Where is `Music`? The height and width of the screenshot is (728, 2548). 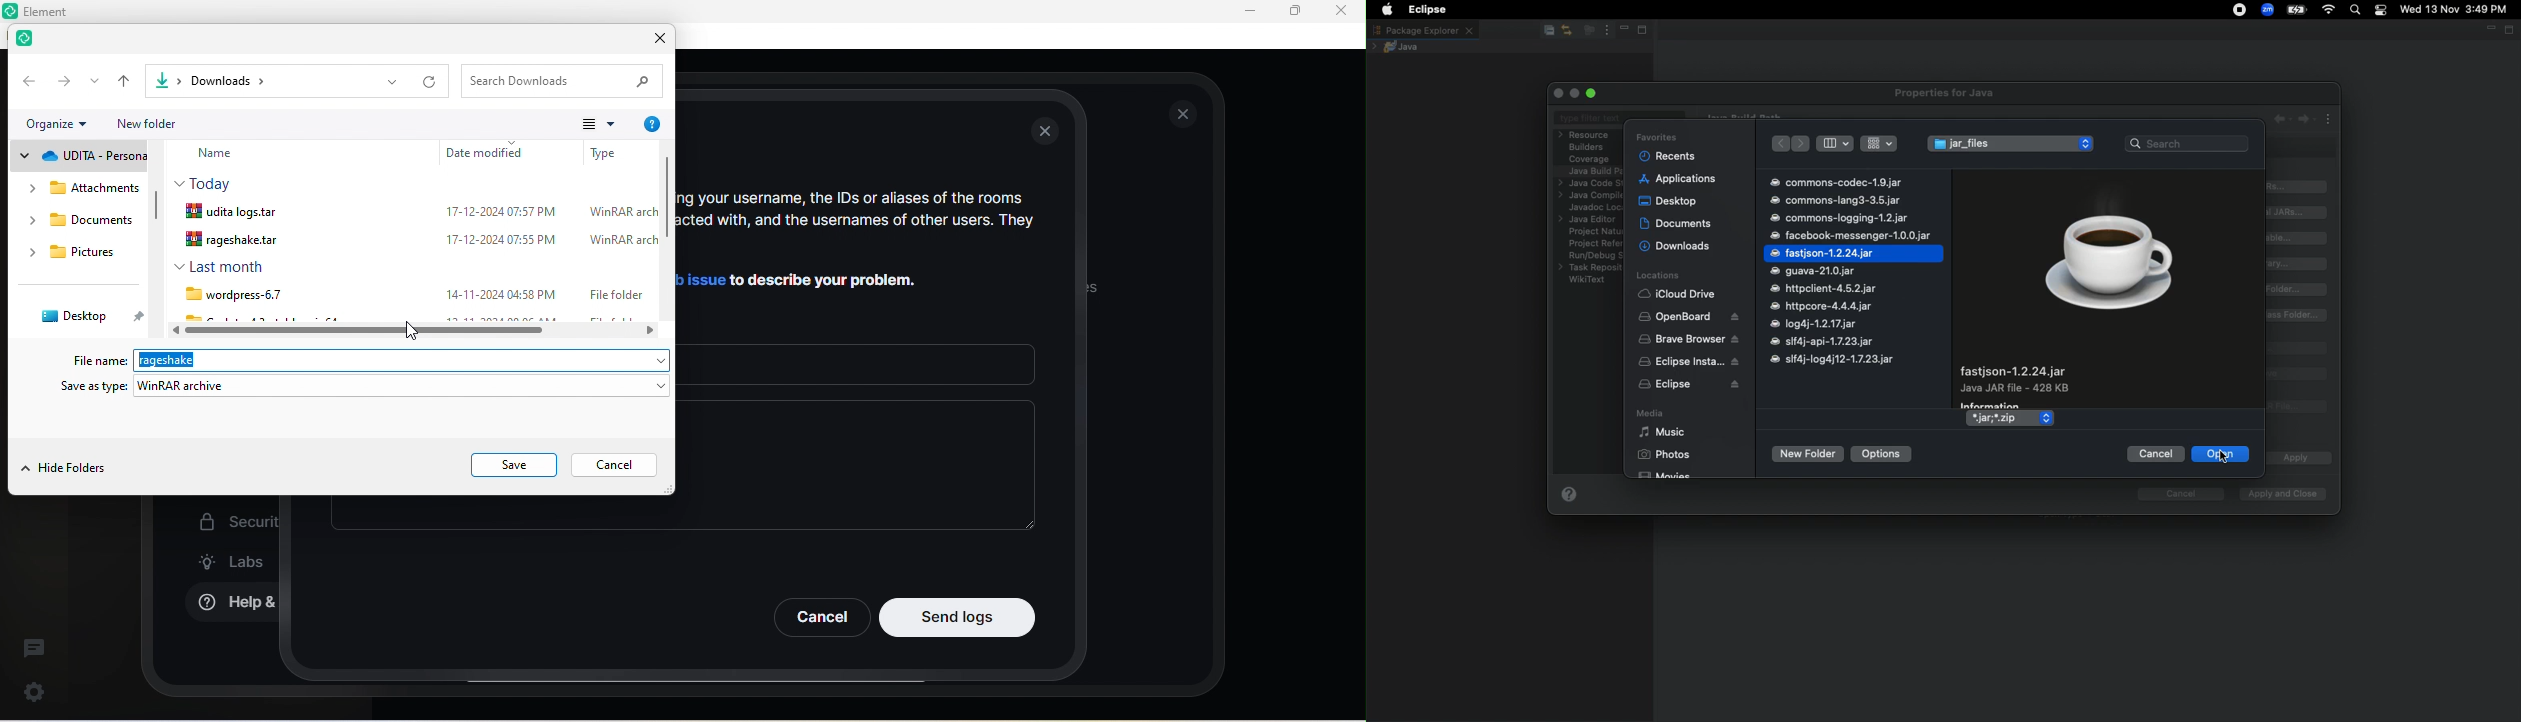 Music is located at coordinates (1662, 432).